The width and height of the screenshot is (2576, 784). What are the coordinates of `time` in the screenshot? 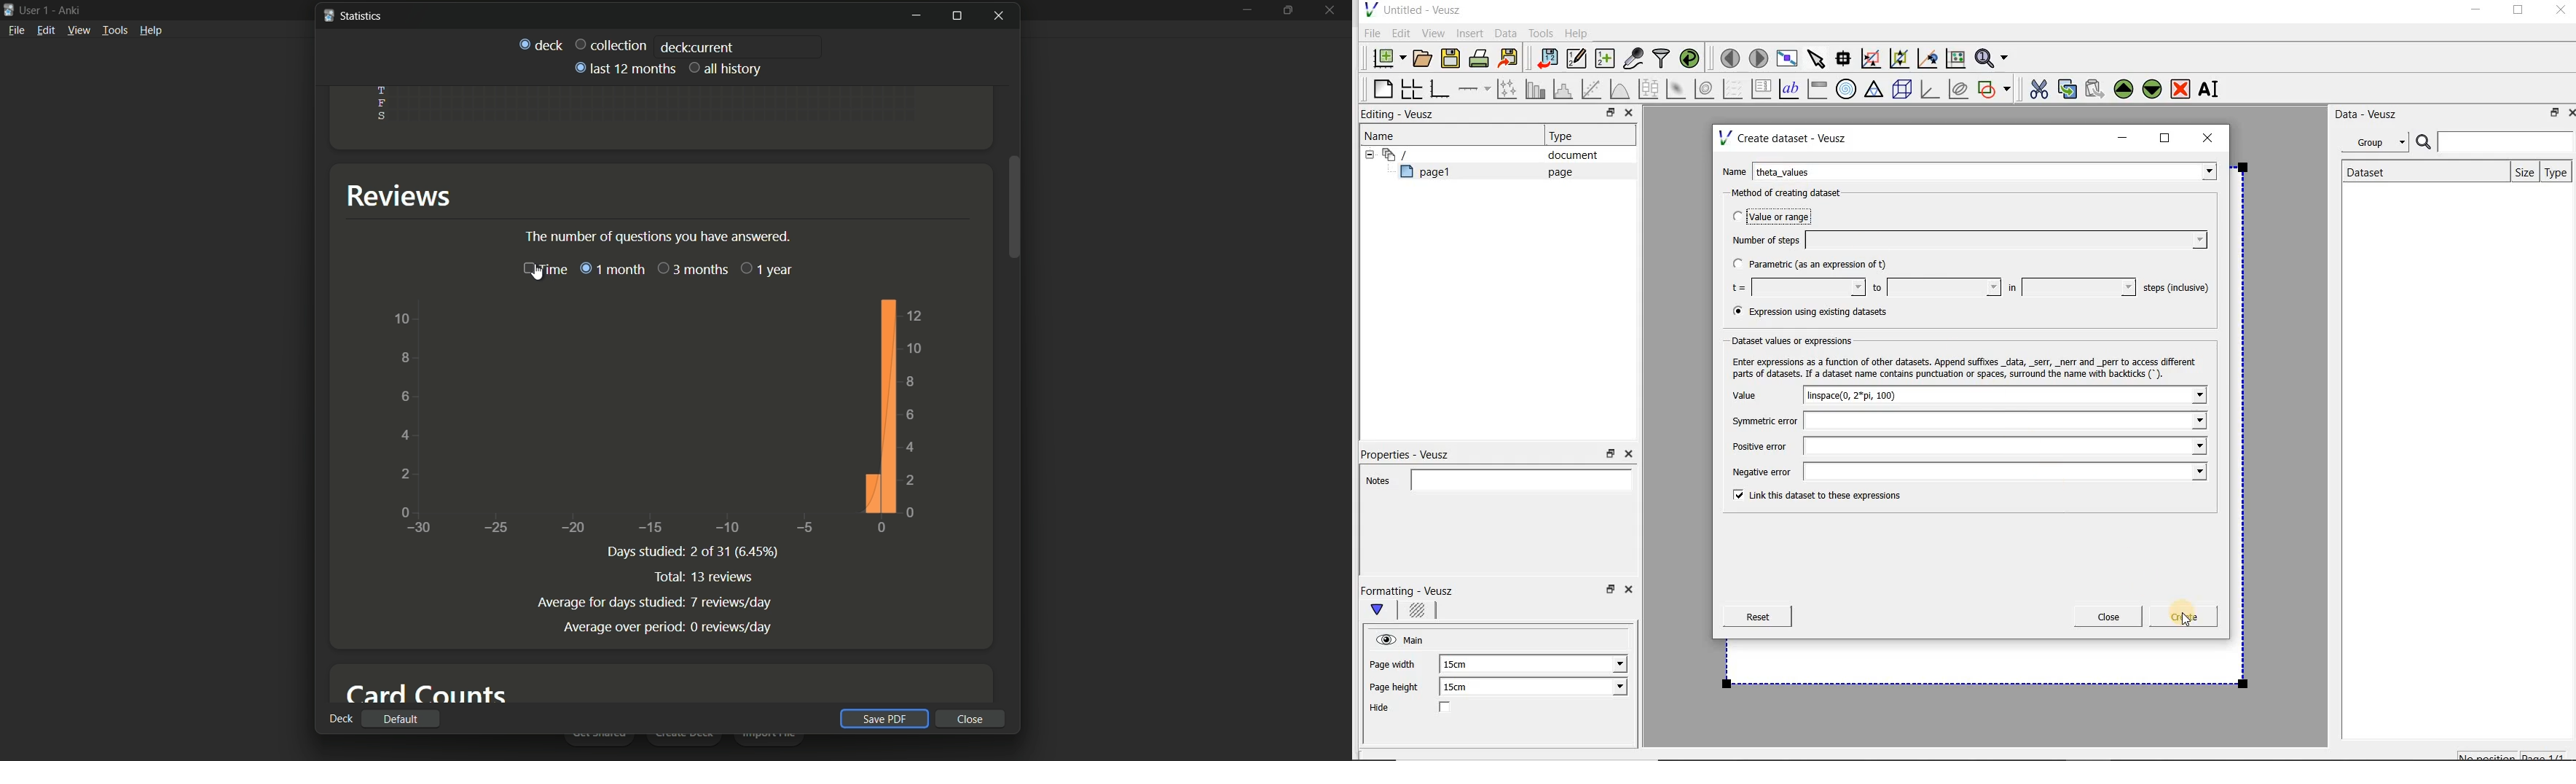 It's located at (543, 269).